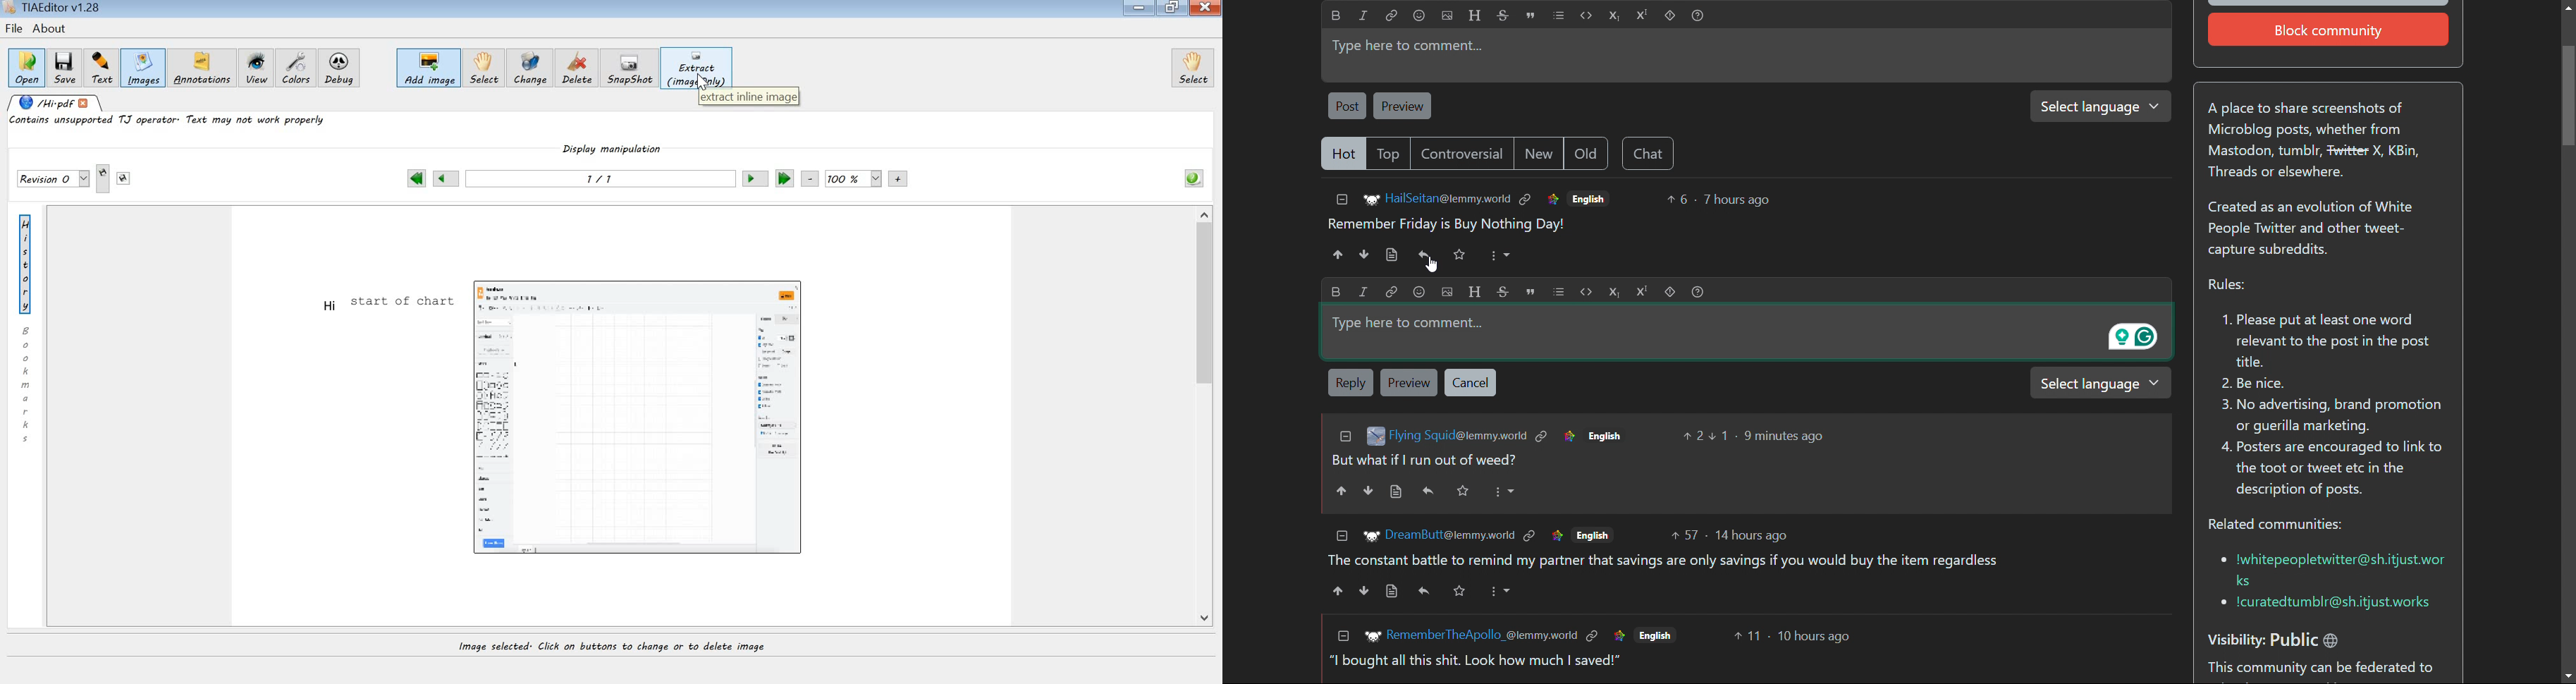  What do you see at coordinates (2331, 472) in the screenshot?
I see `4. Posters are encouraged to link to the toot or tweet etc in the description of posts.` at bounding box center [2331, 472].